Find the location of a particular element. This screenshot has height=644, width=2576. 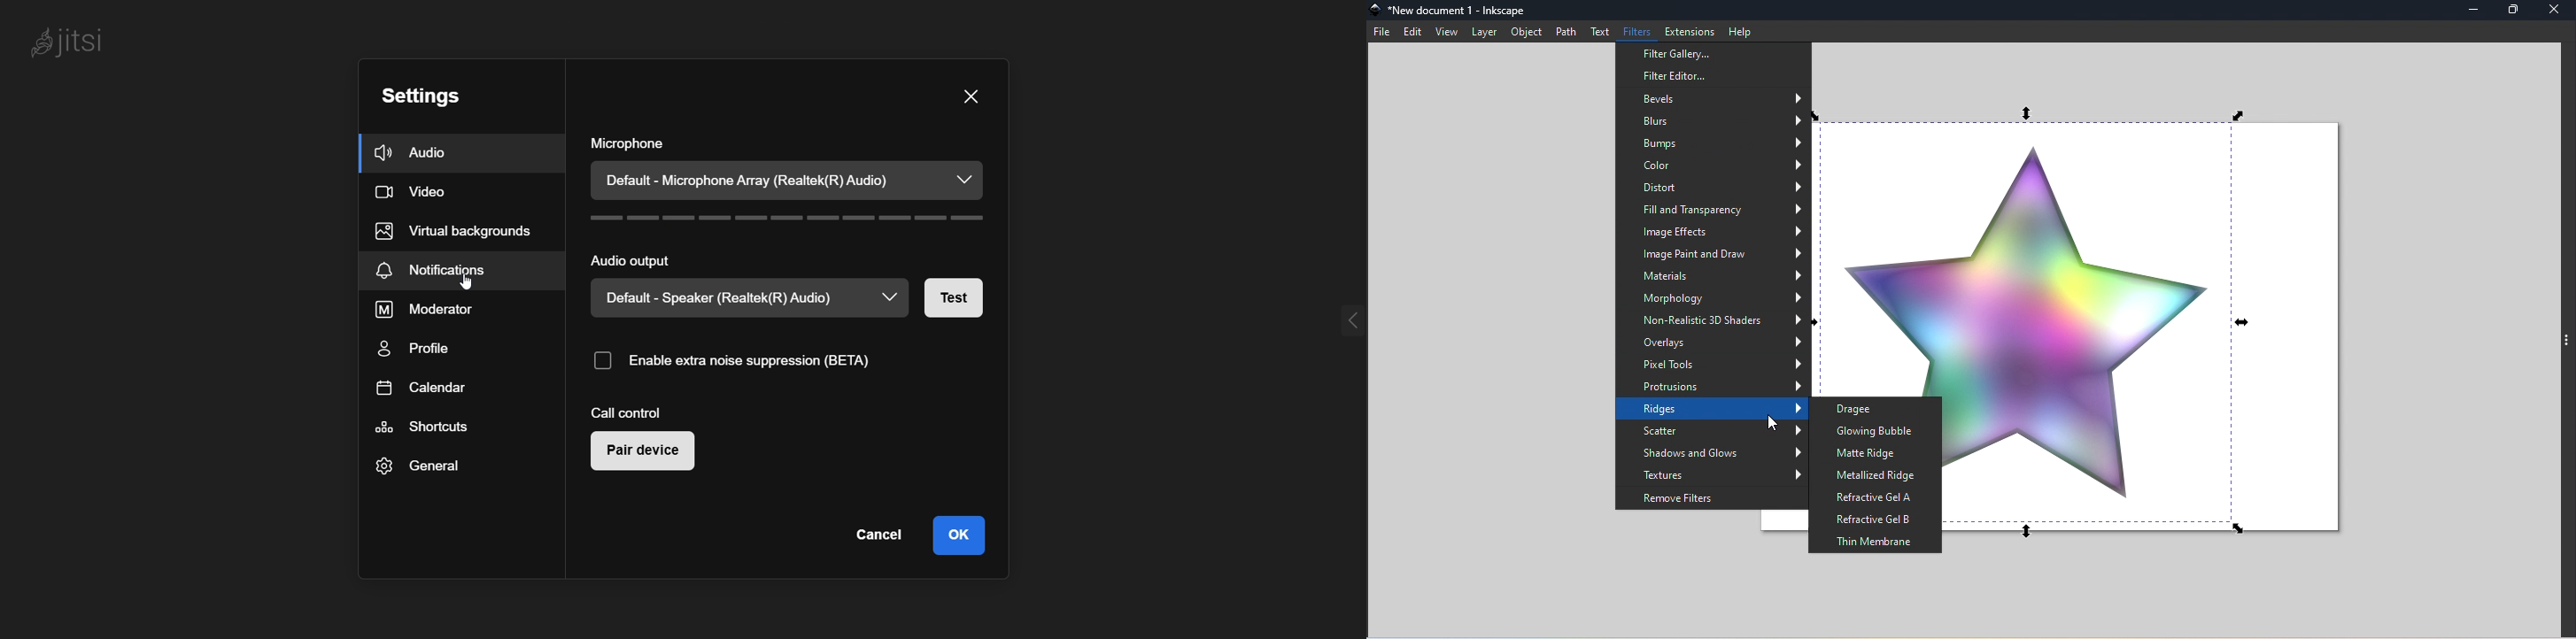

moderator is located at coordinates (426, 310).